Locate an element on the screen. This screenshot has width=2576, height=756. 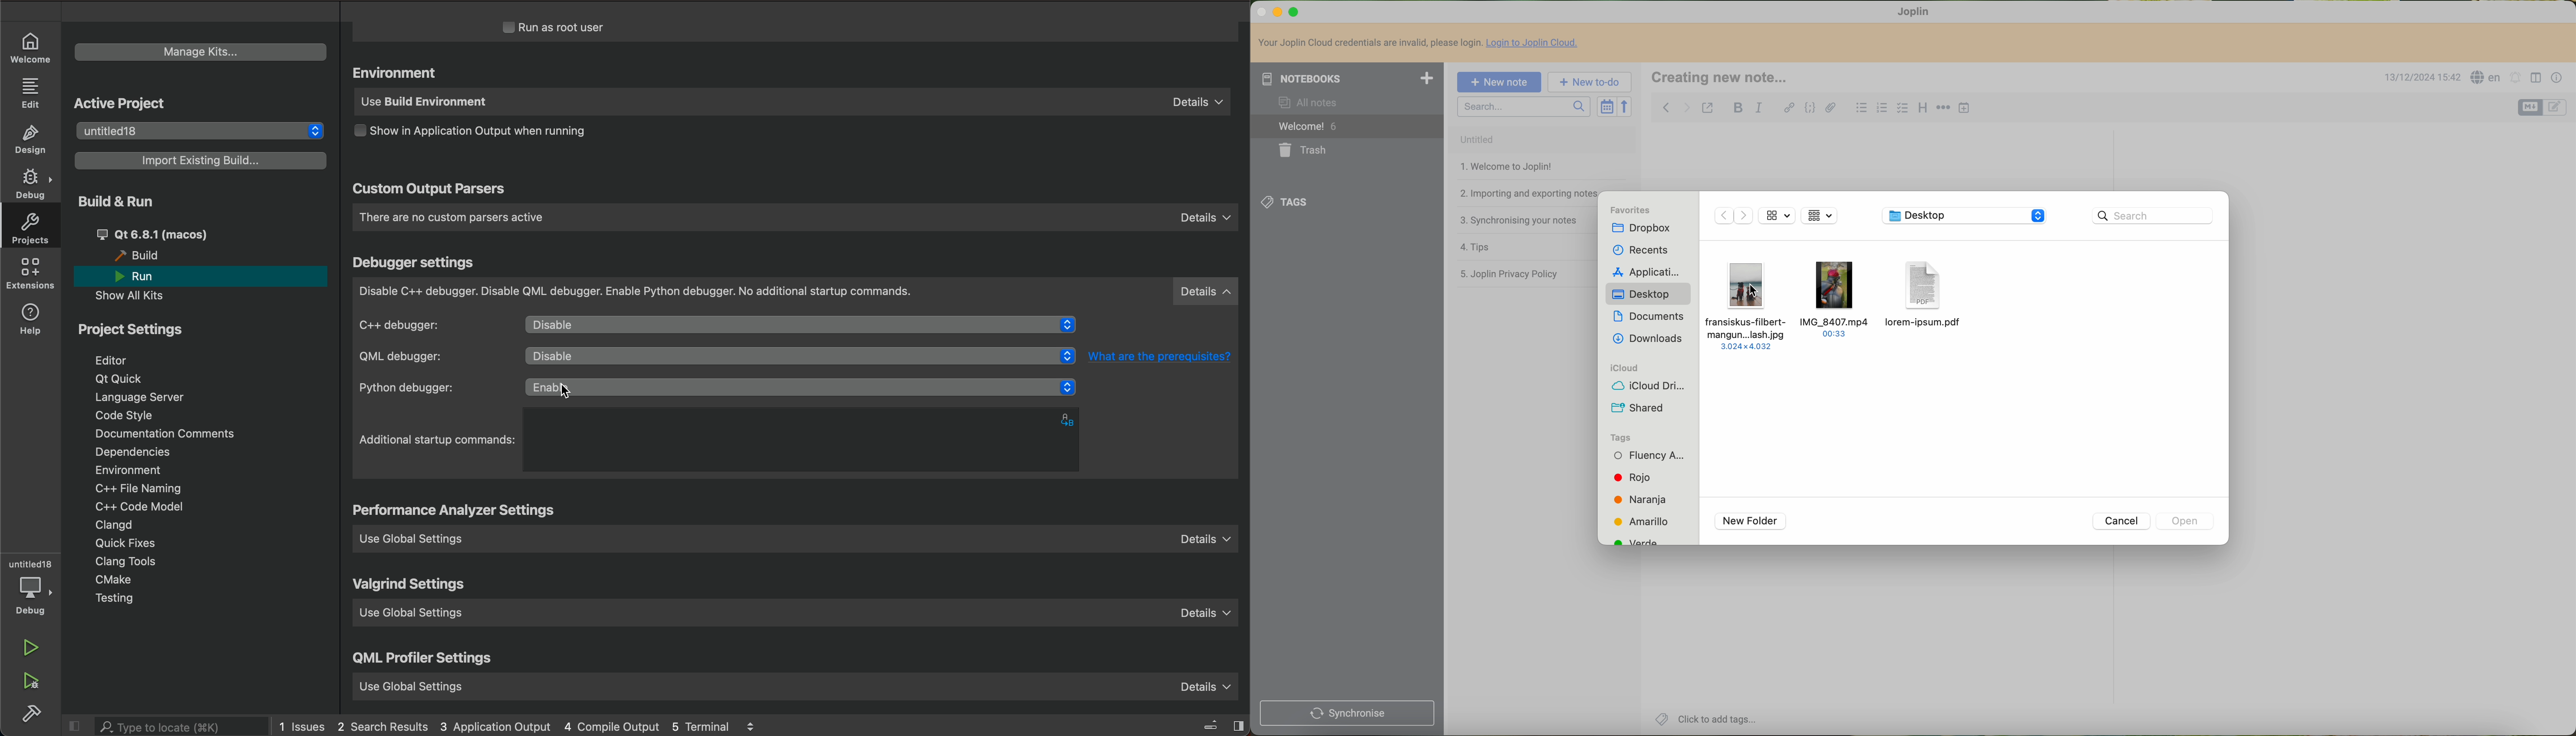
file naming is located at coordinates (144, 490).